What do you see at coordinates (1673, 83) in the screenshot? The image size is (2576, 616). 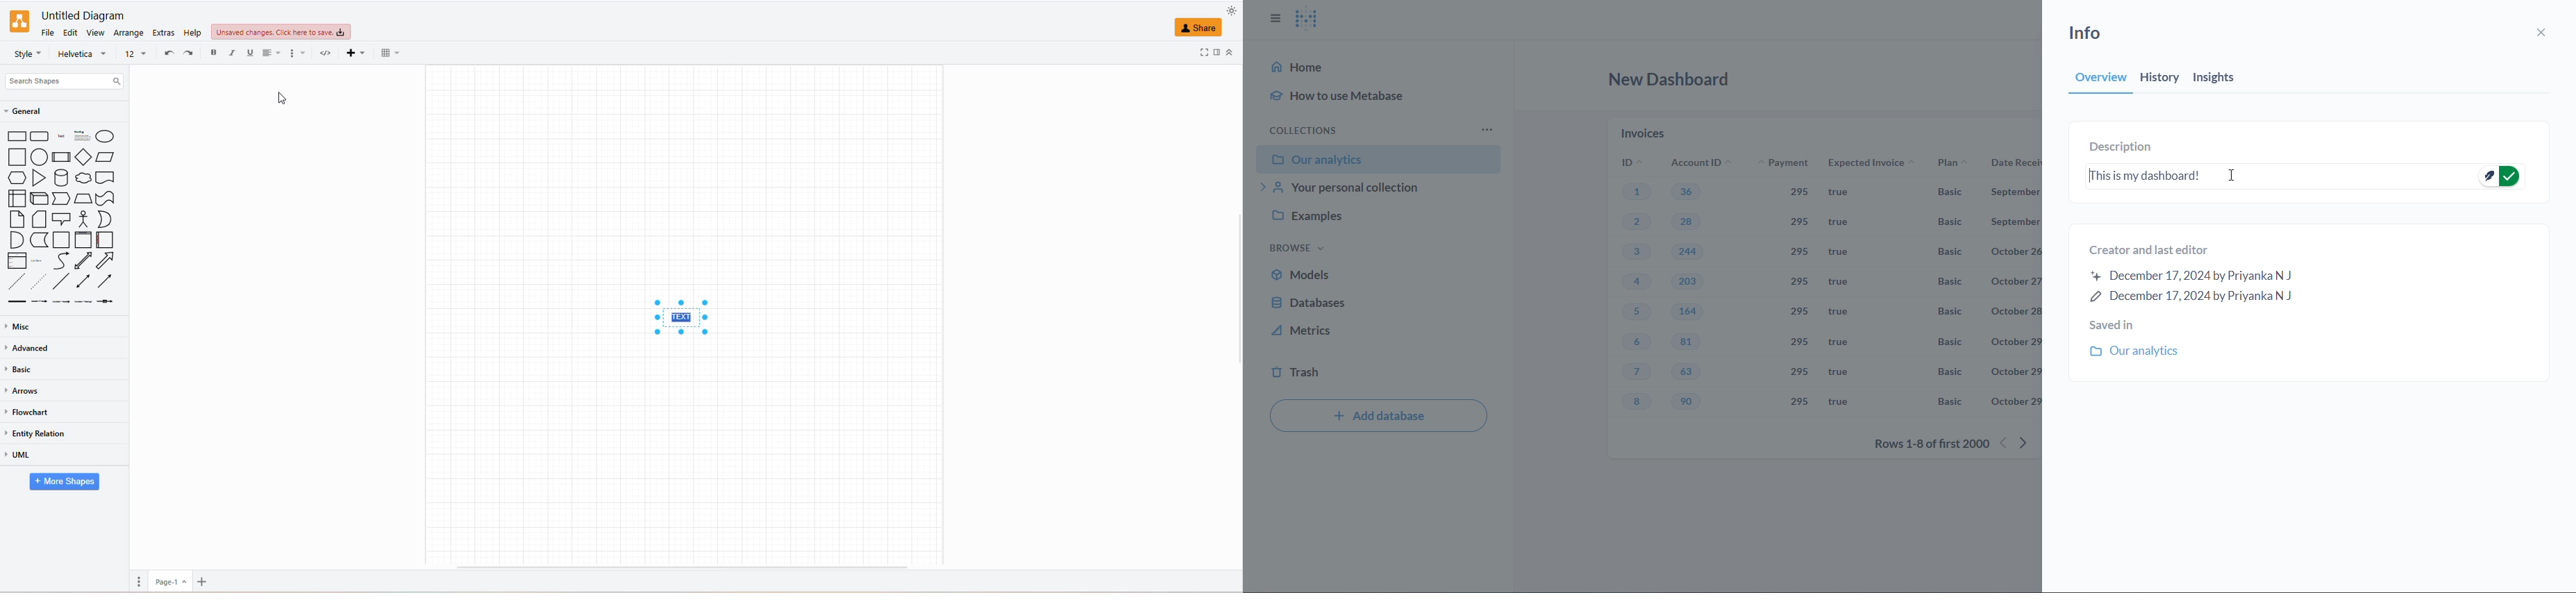 I see `new dashboard` at bounding box center [1673, 83].